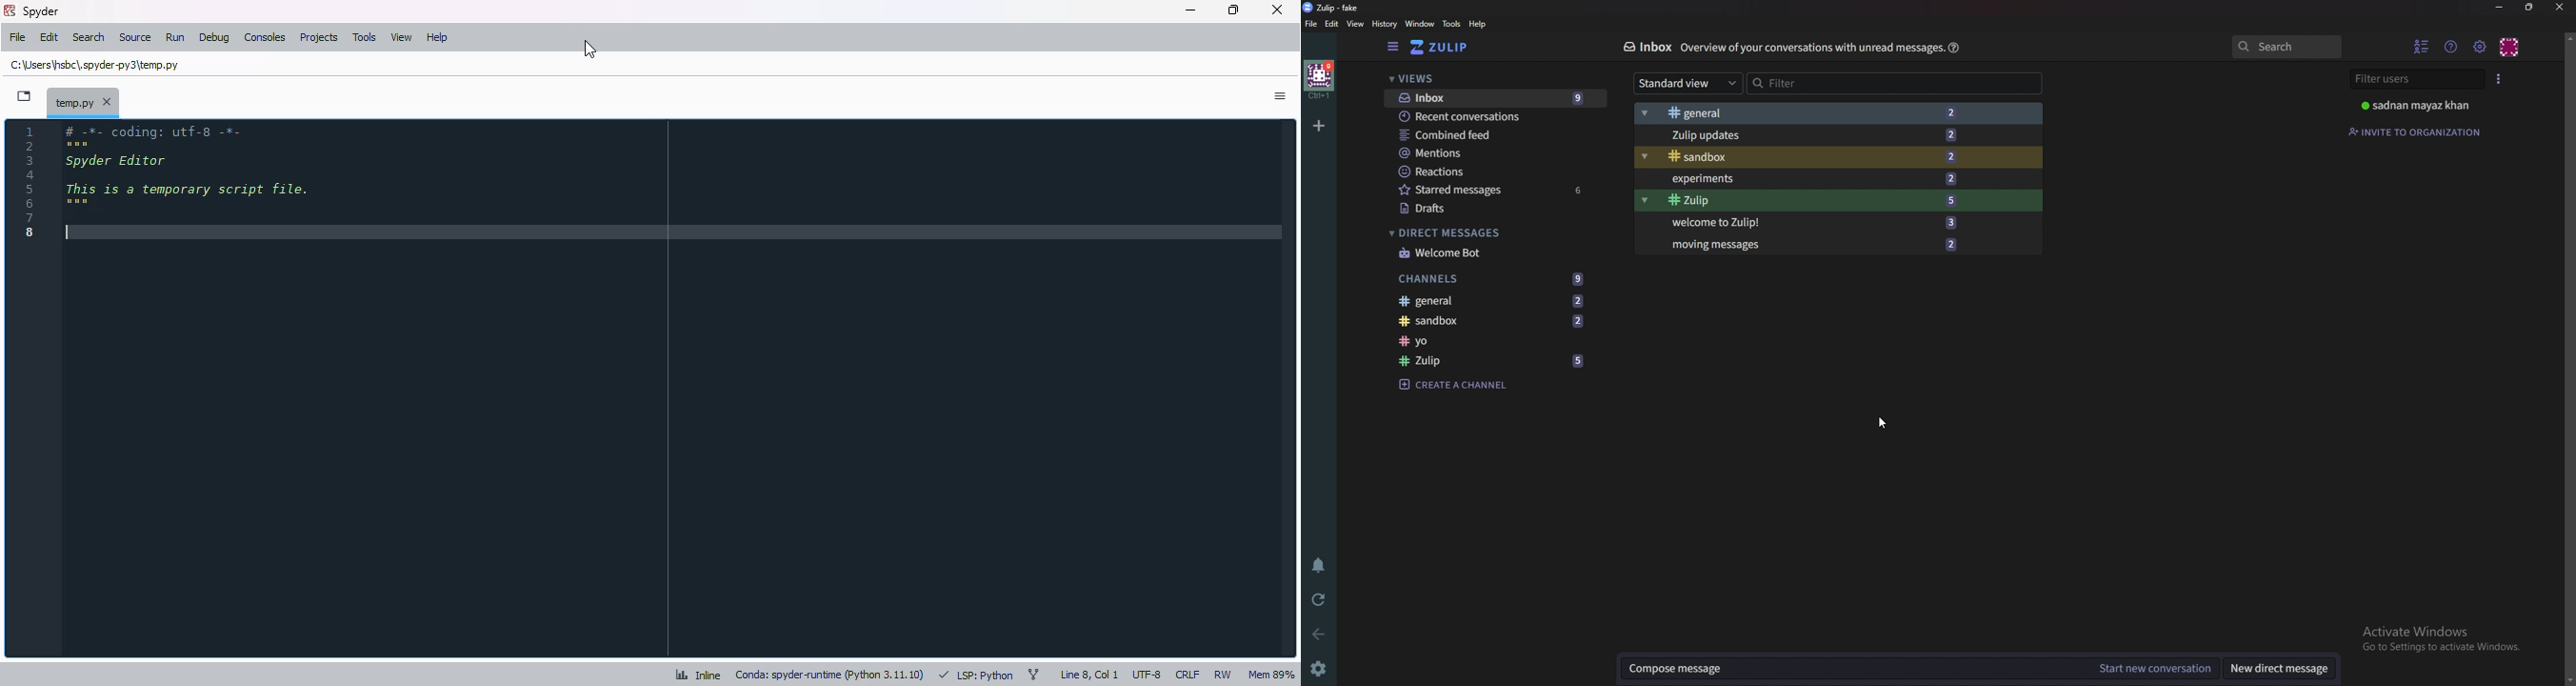 The width and height of the screenshot is (2576, 700). I want to click on Drafts, so click(1476, 208).